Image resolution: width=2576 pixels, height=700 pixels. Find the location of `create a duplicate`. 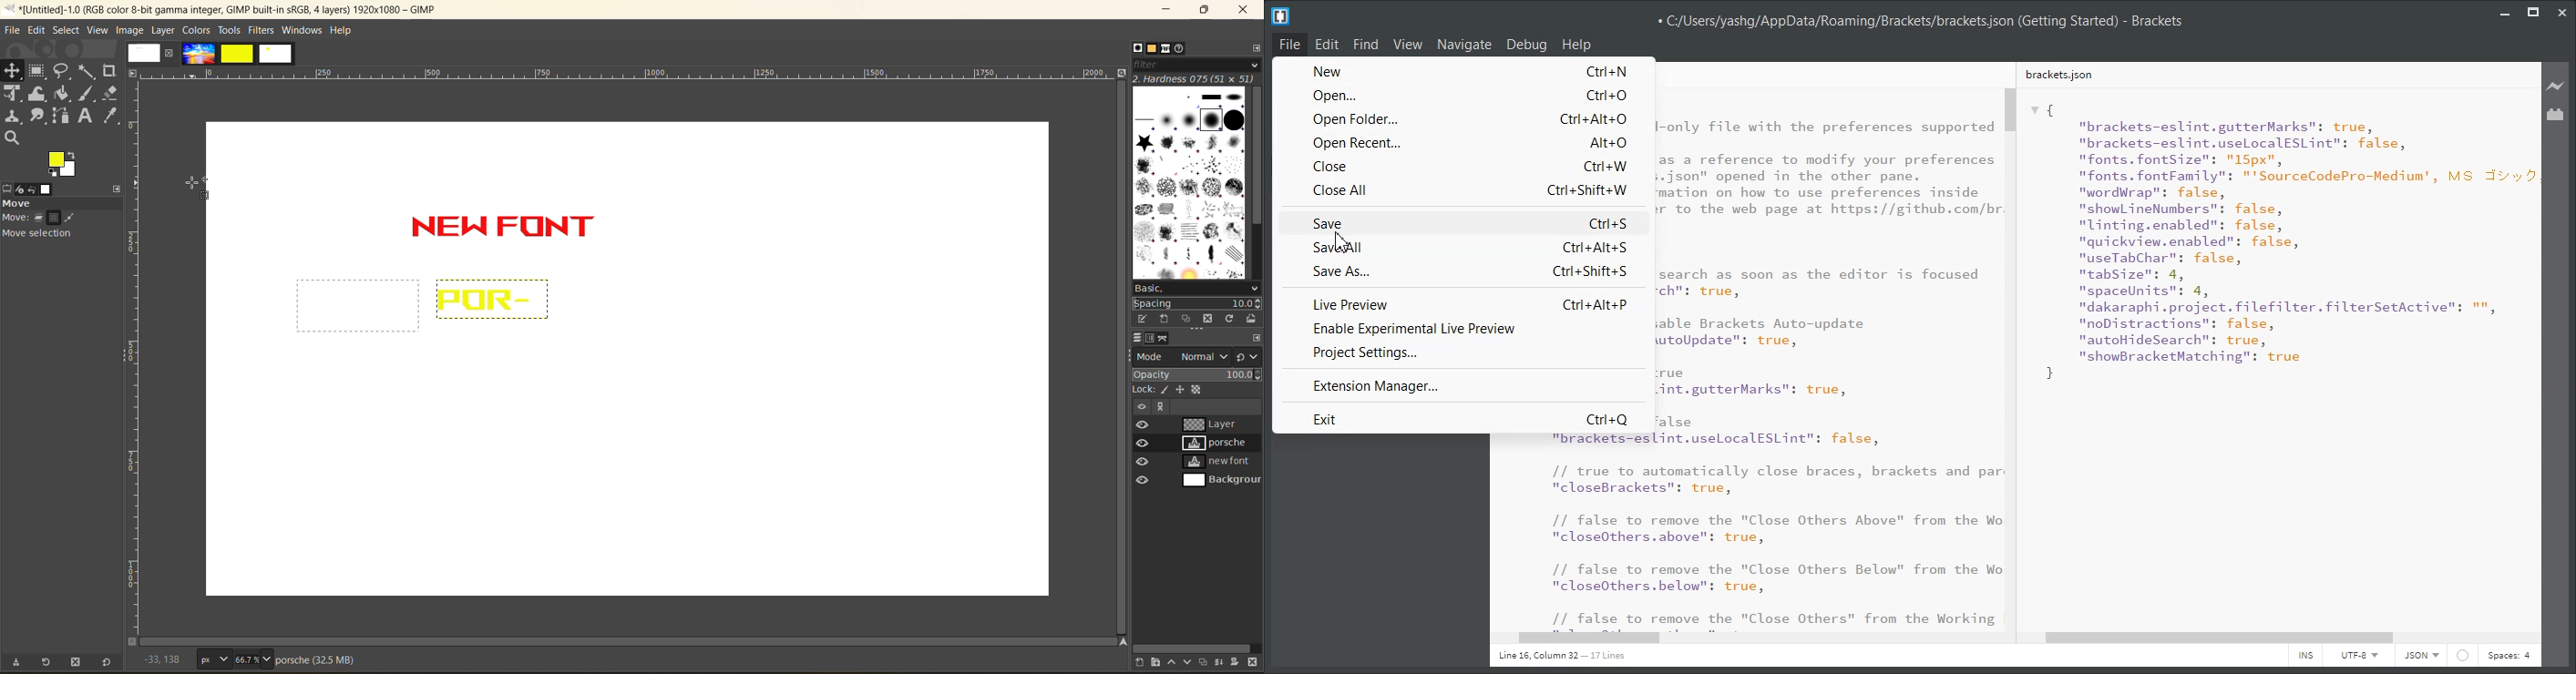

create a duplicate is located at coordinates (1204, 661).